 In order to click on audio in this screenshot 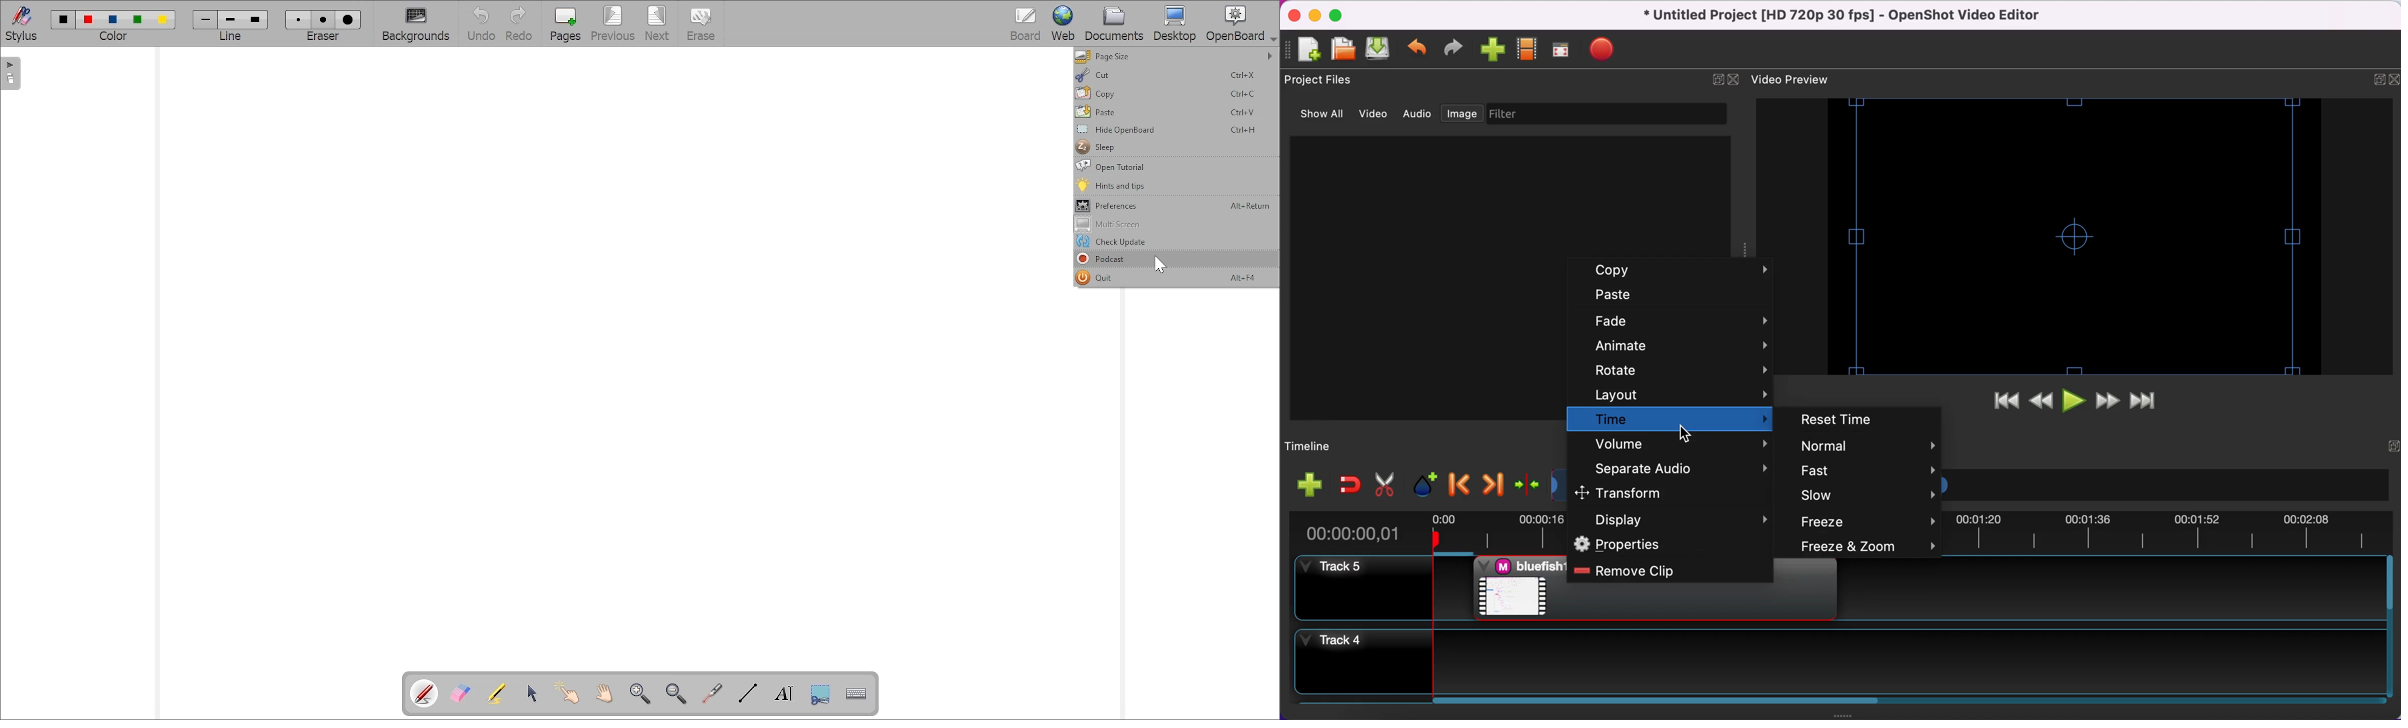, I will do `click(1418, 116)`.